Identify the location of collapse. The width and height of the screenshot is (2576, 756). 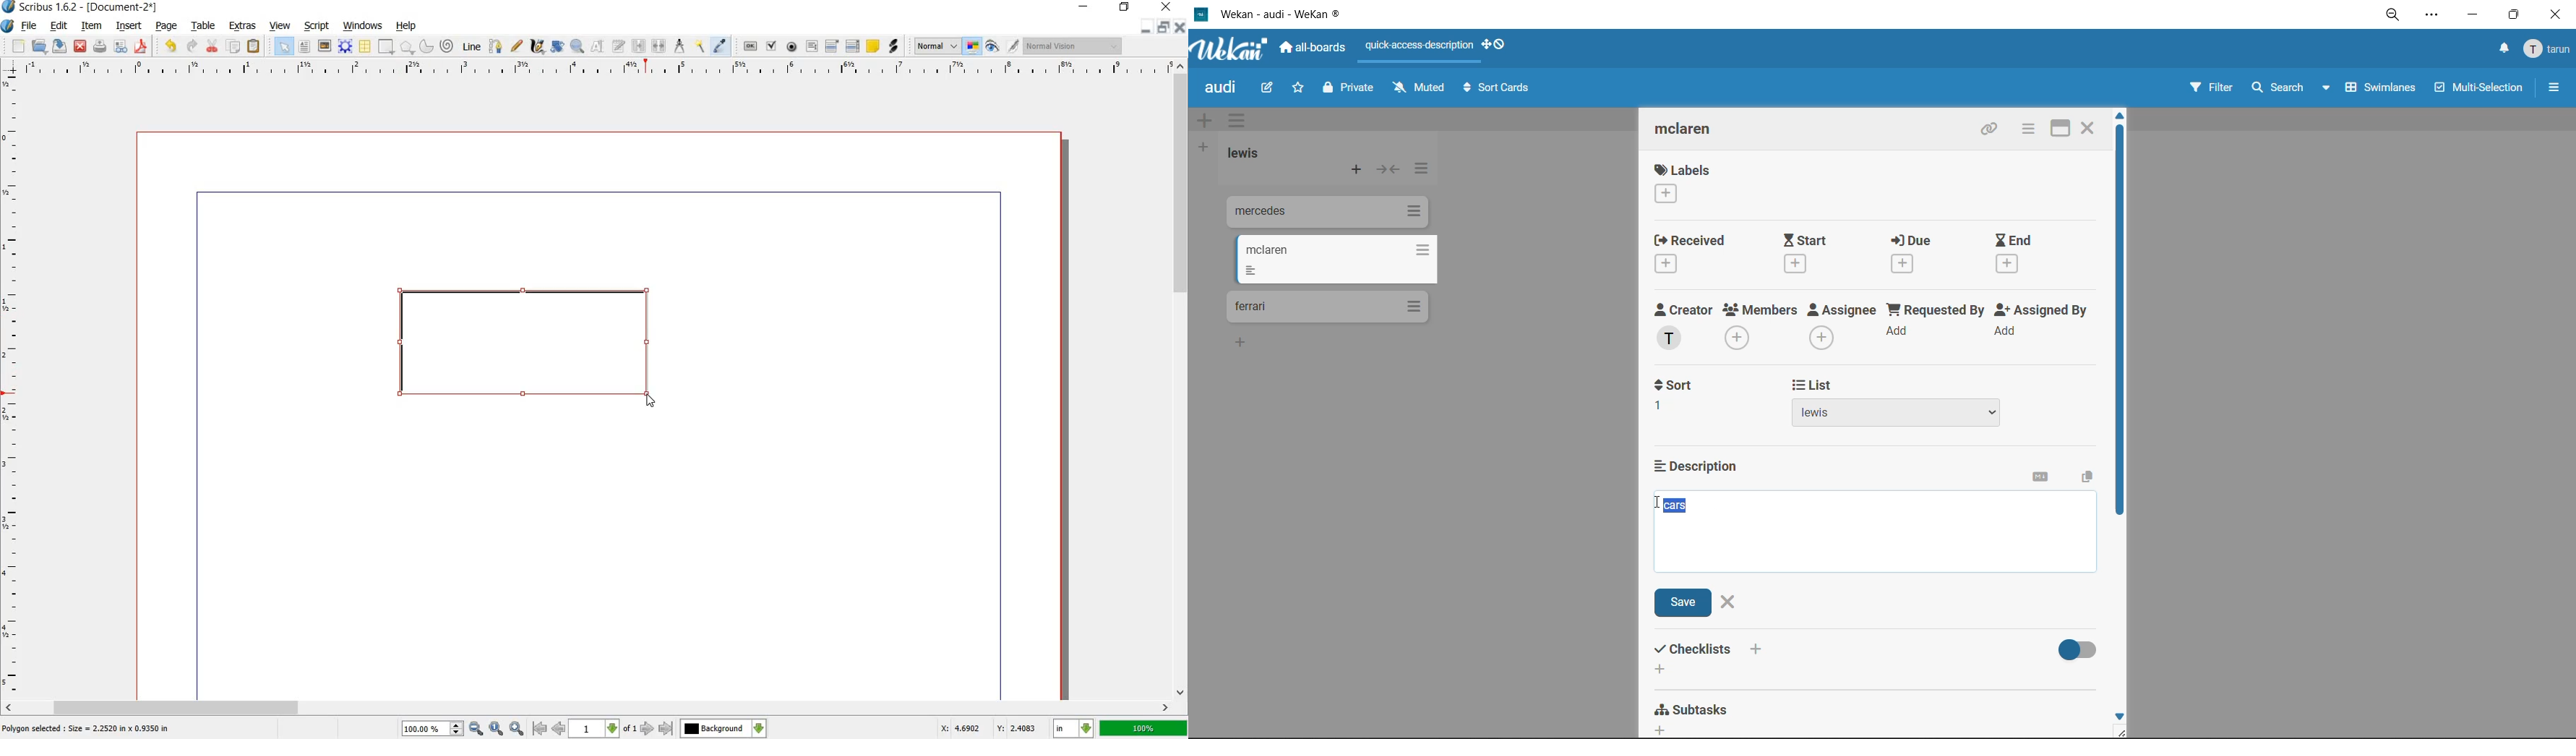
(1387, 169).